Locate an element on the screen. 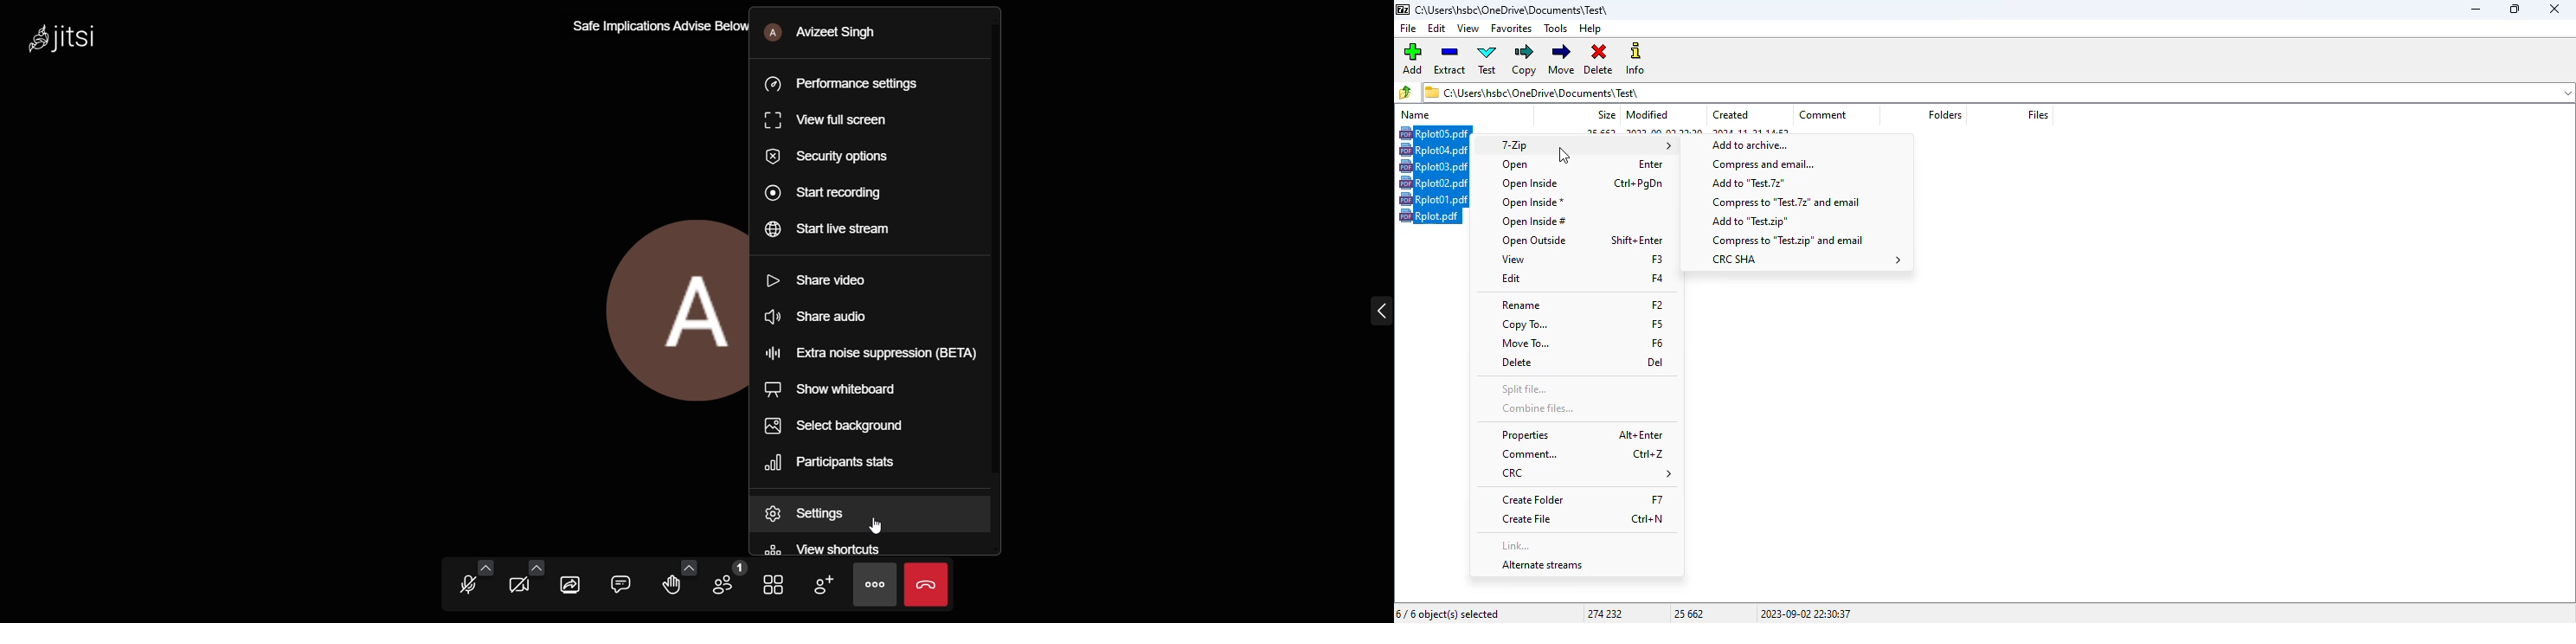 The image size is (2576, 644). delete is located at coordinates (1600, 60).